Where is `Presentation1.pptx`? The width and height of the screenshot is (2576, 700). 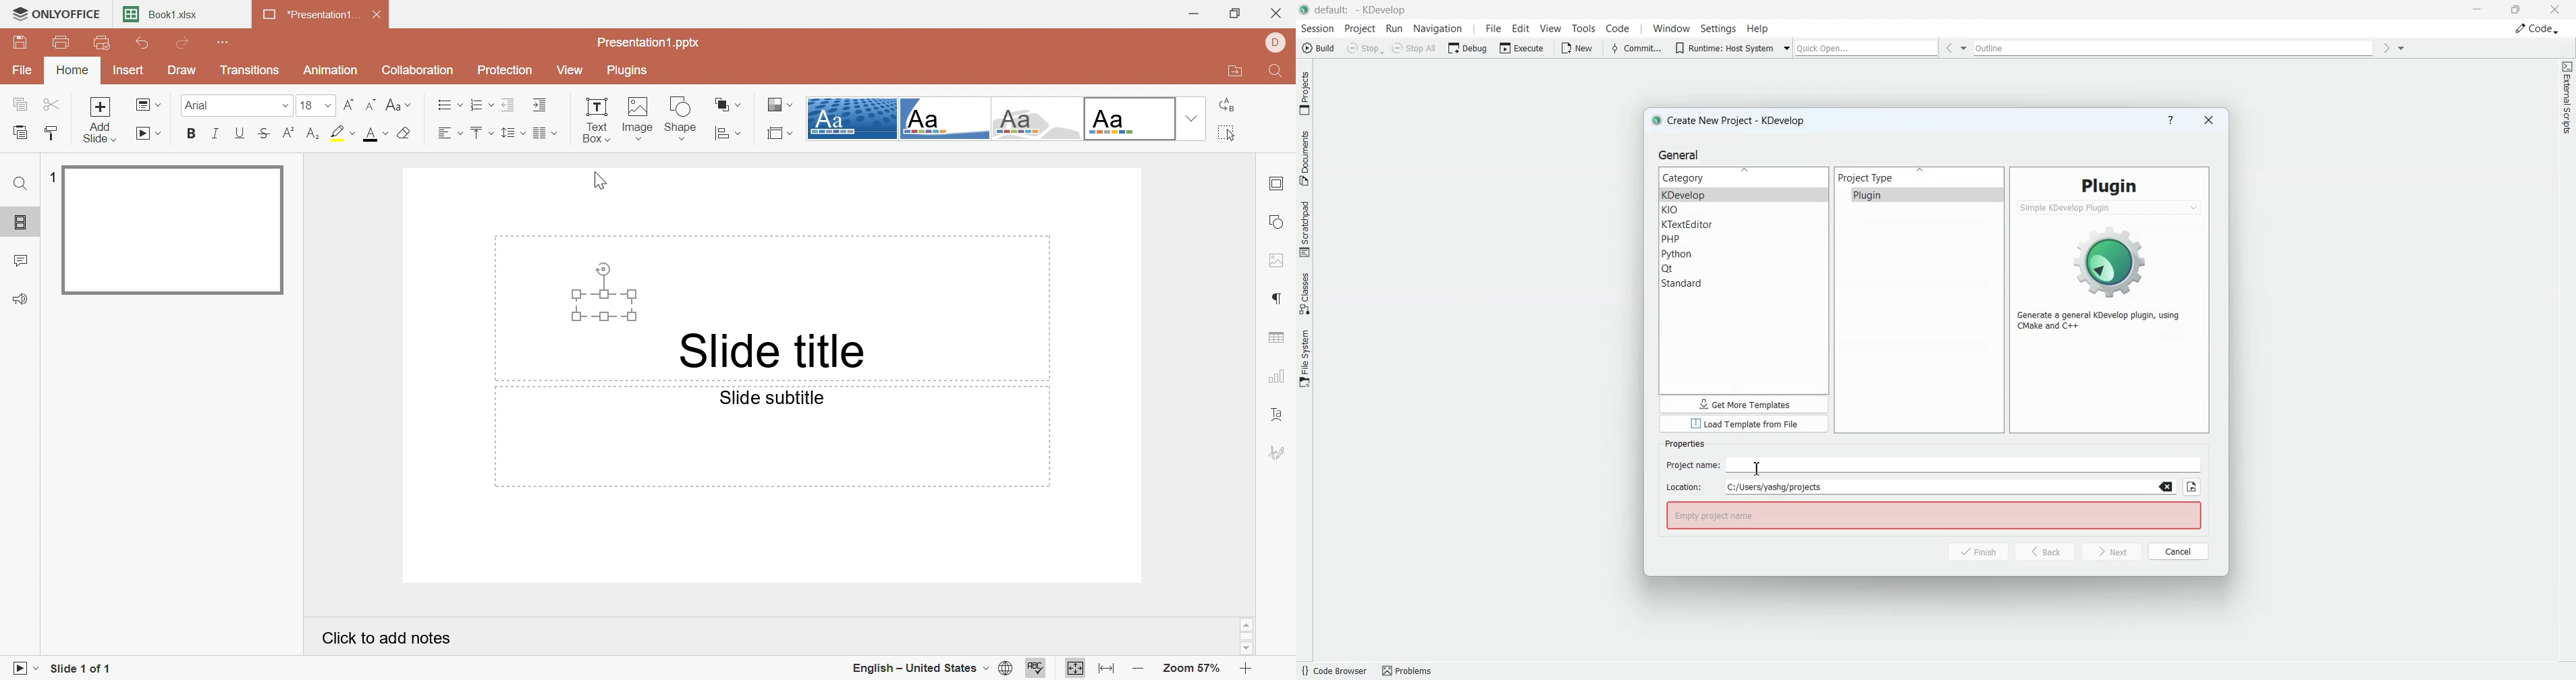
Presentation1.pptx is located at coordinates (649, 44).